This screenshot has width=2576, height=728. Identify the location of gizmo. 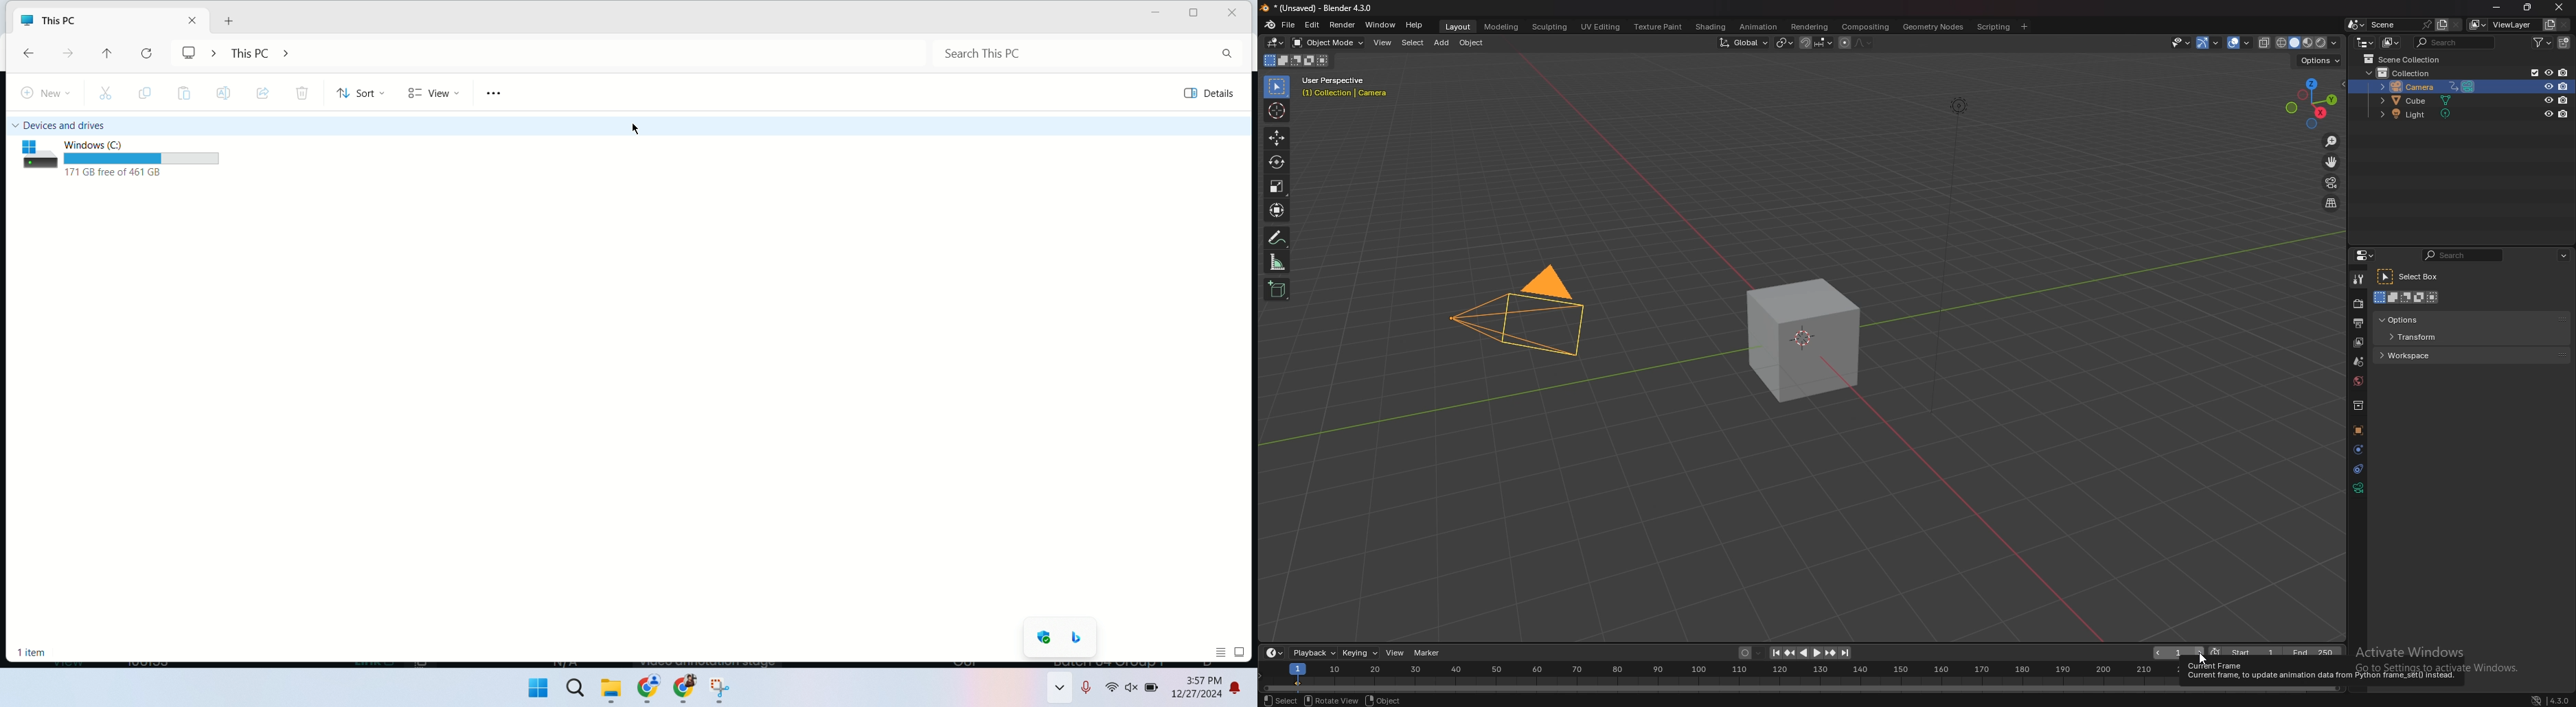
(2209, 43).